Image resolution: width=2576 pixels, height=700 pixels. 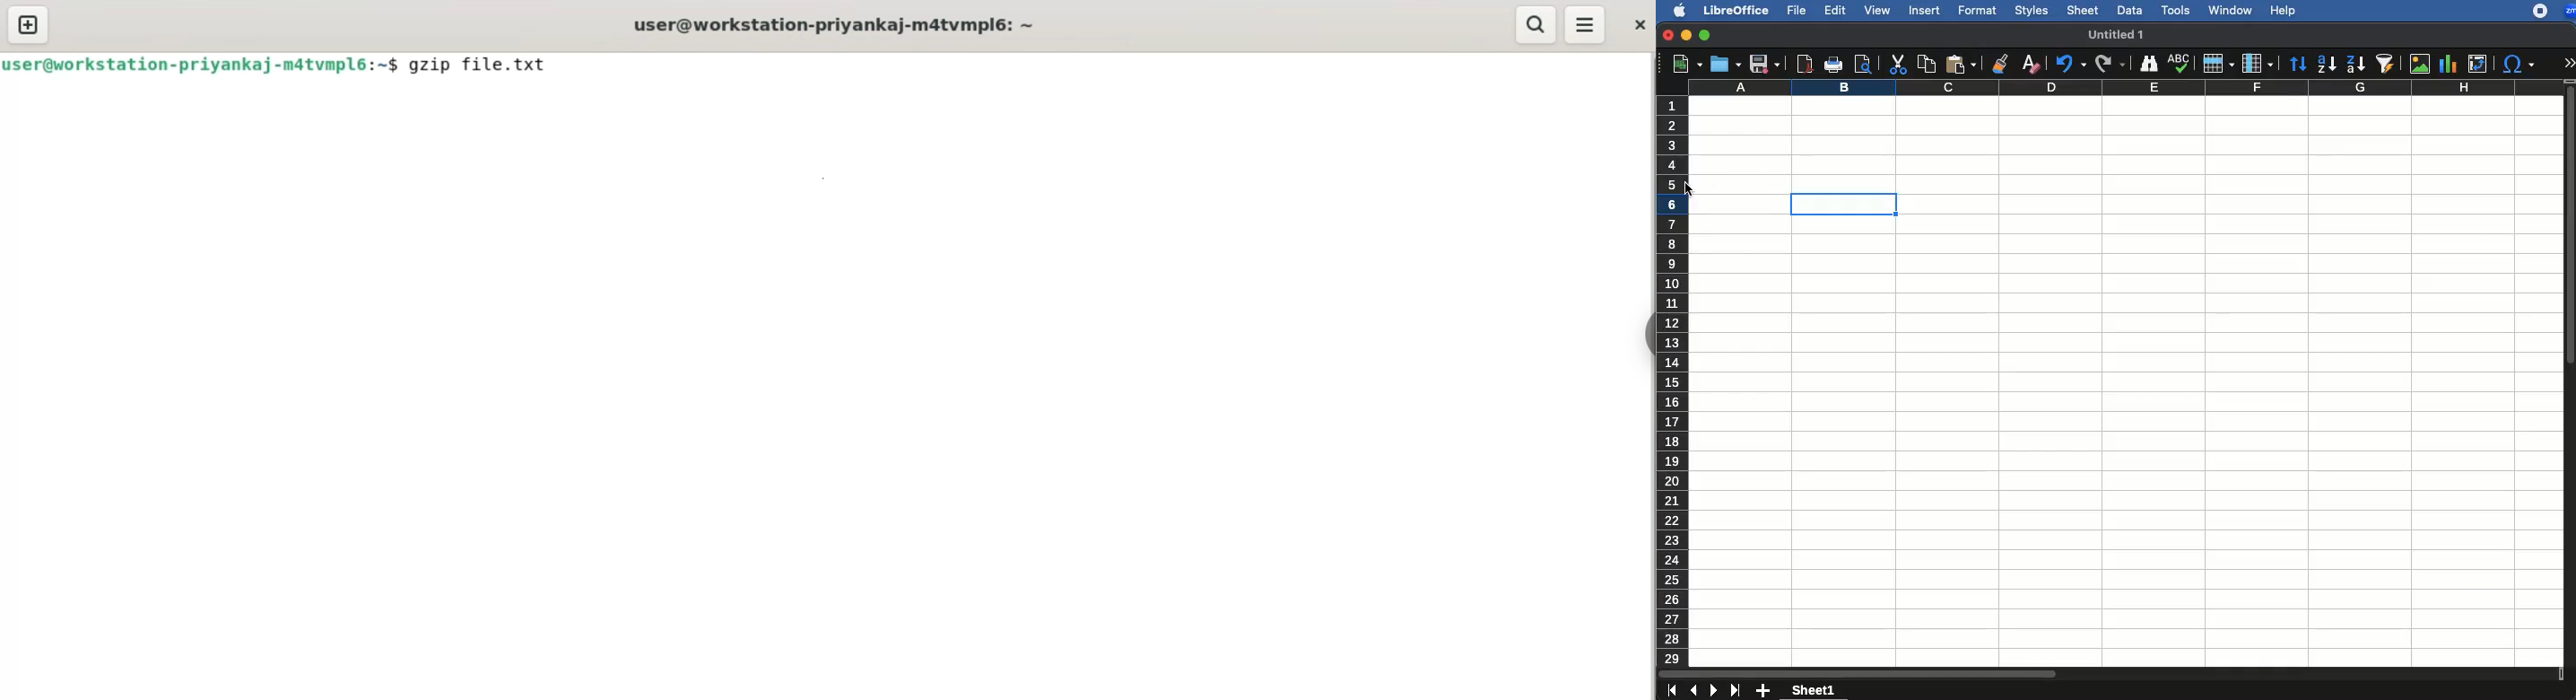 What do you see at coordinates (496, 65) in the screenshot?
I see `gzip file.txt` at bounding box center [496, 65].